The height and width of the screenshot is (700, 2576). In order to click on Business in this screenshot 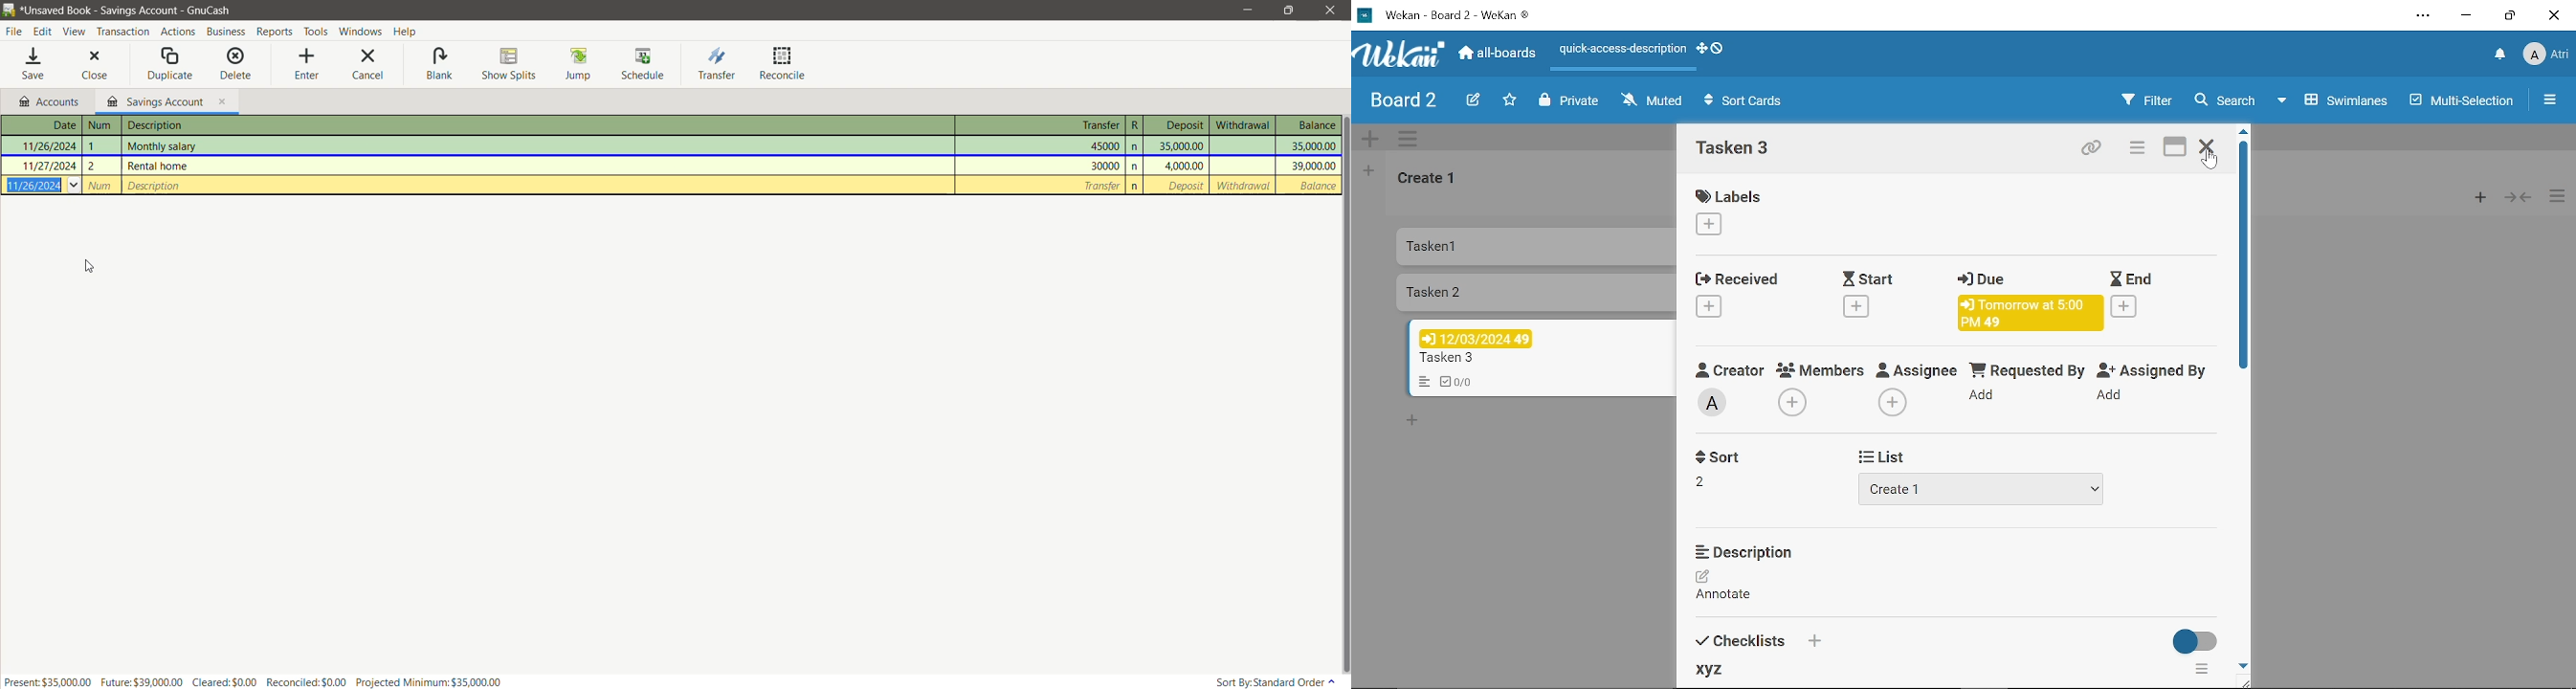, I will do `click(226, 30)`.